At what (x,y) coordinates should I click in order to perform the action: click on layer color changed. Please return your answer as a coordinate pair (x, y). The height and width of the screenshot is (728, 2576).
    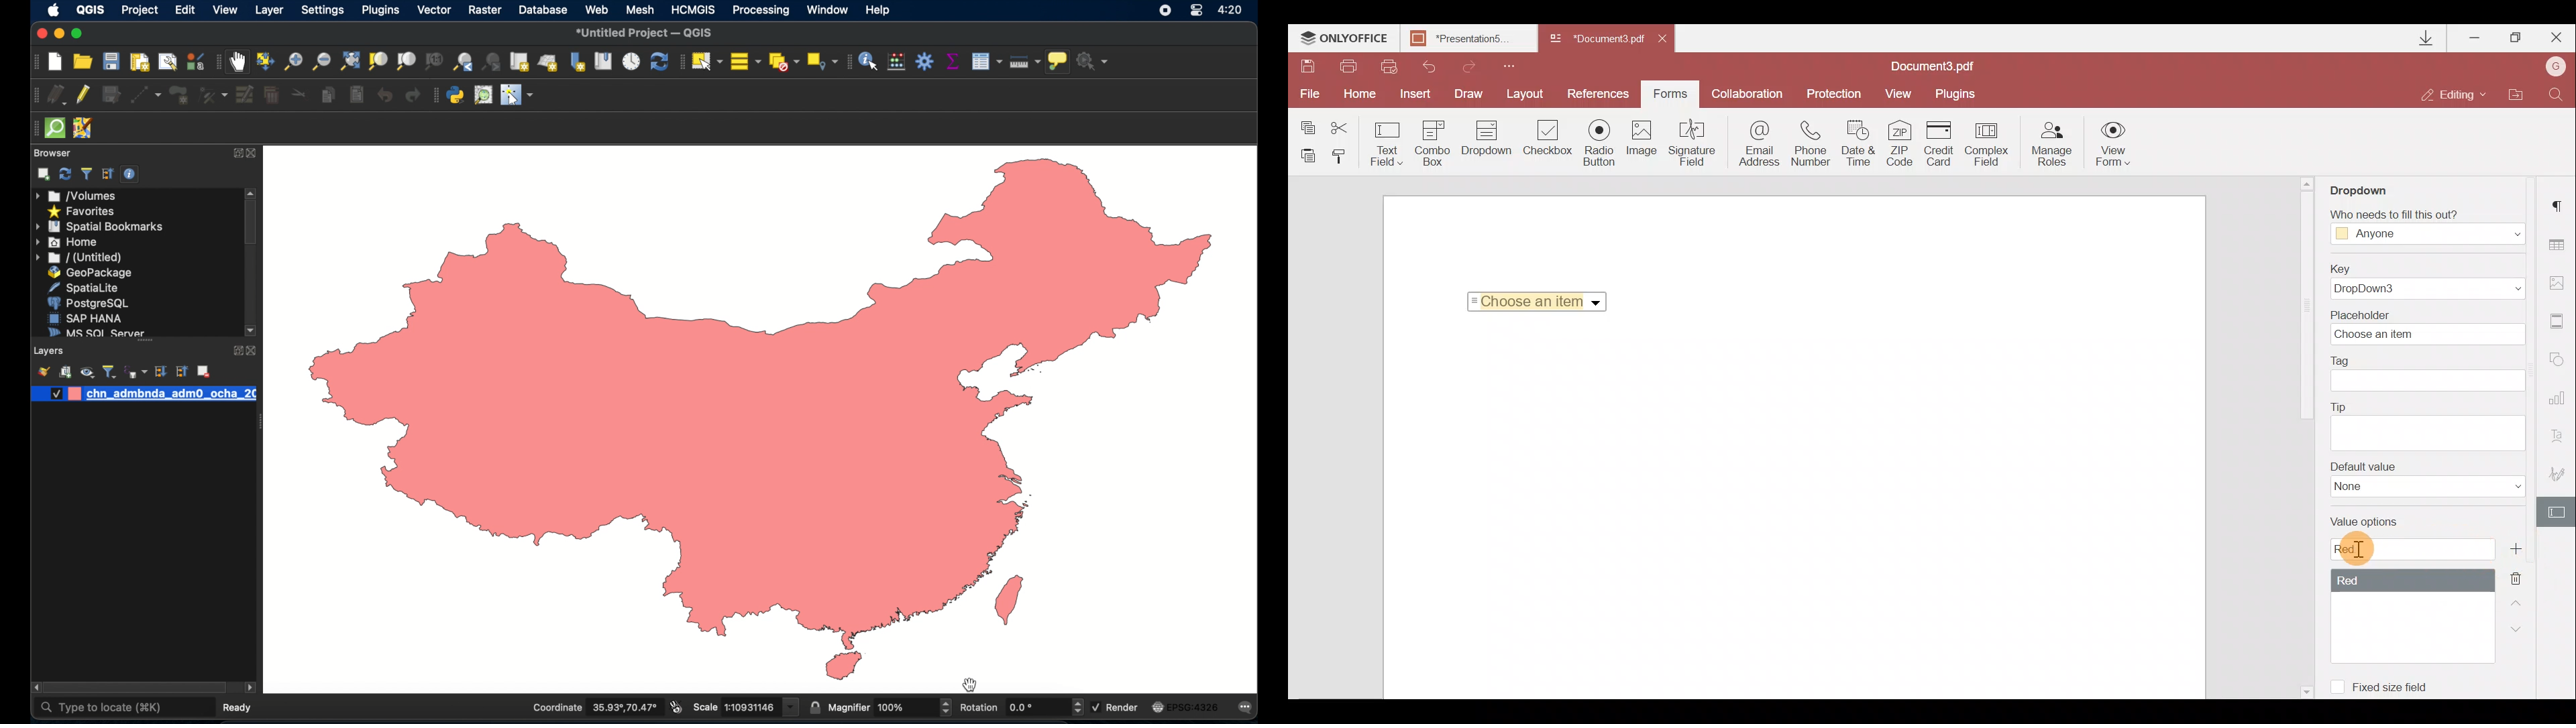
    Looking at the image, I should click on (74, 394).